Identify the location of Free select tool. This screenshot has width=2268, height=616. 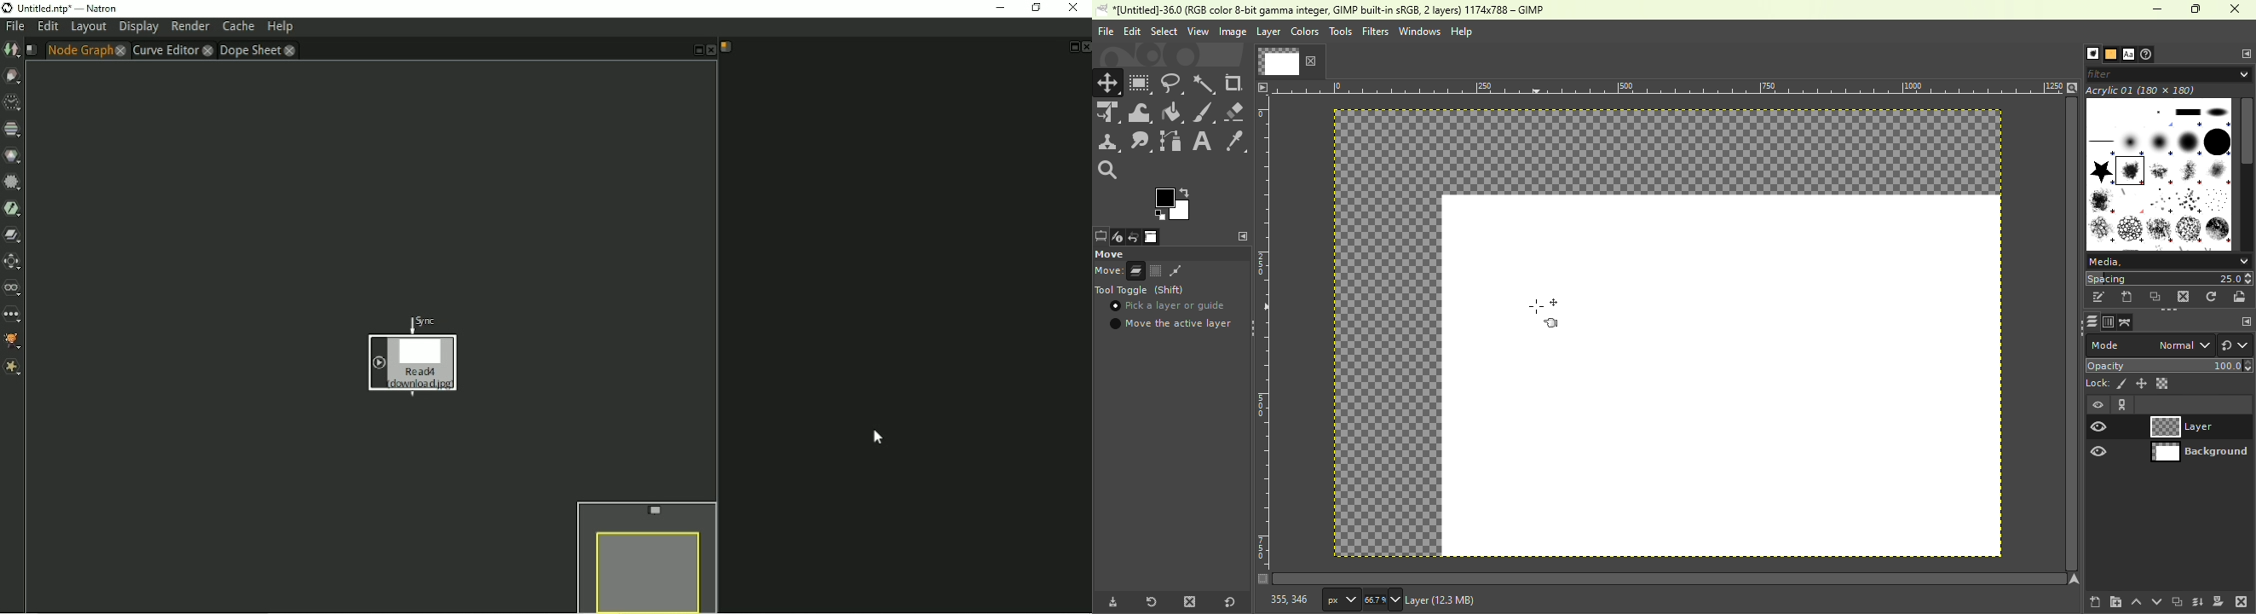
(1173, 82).